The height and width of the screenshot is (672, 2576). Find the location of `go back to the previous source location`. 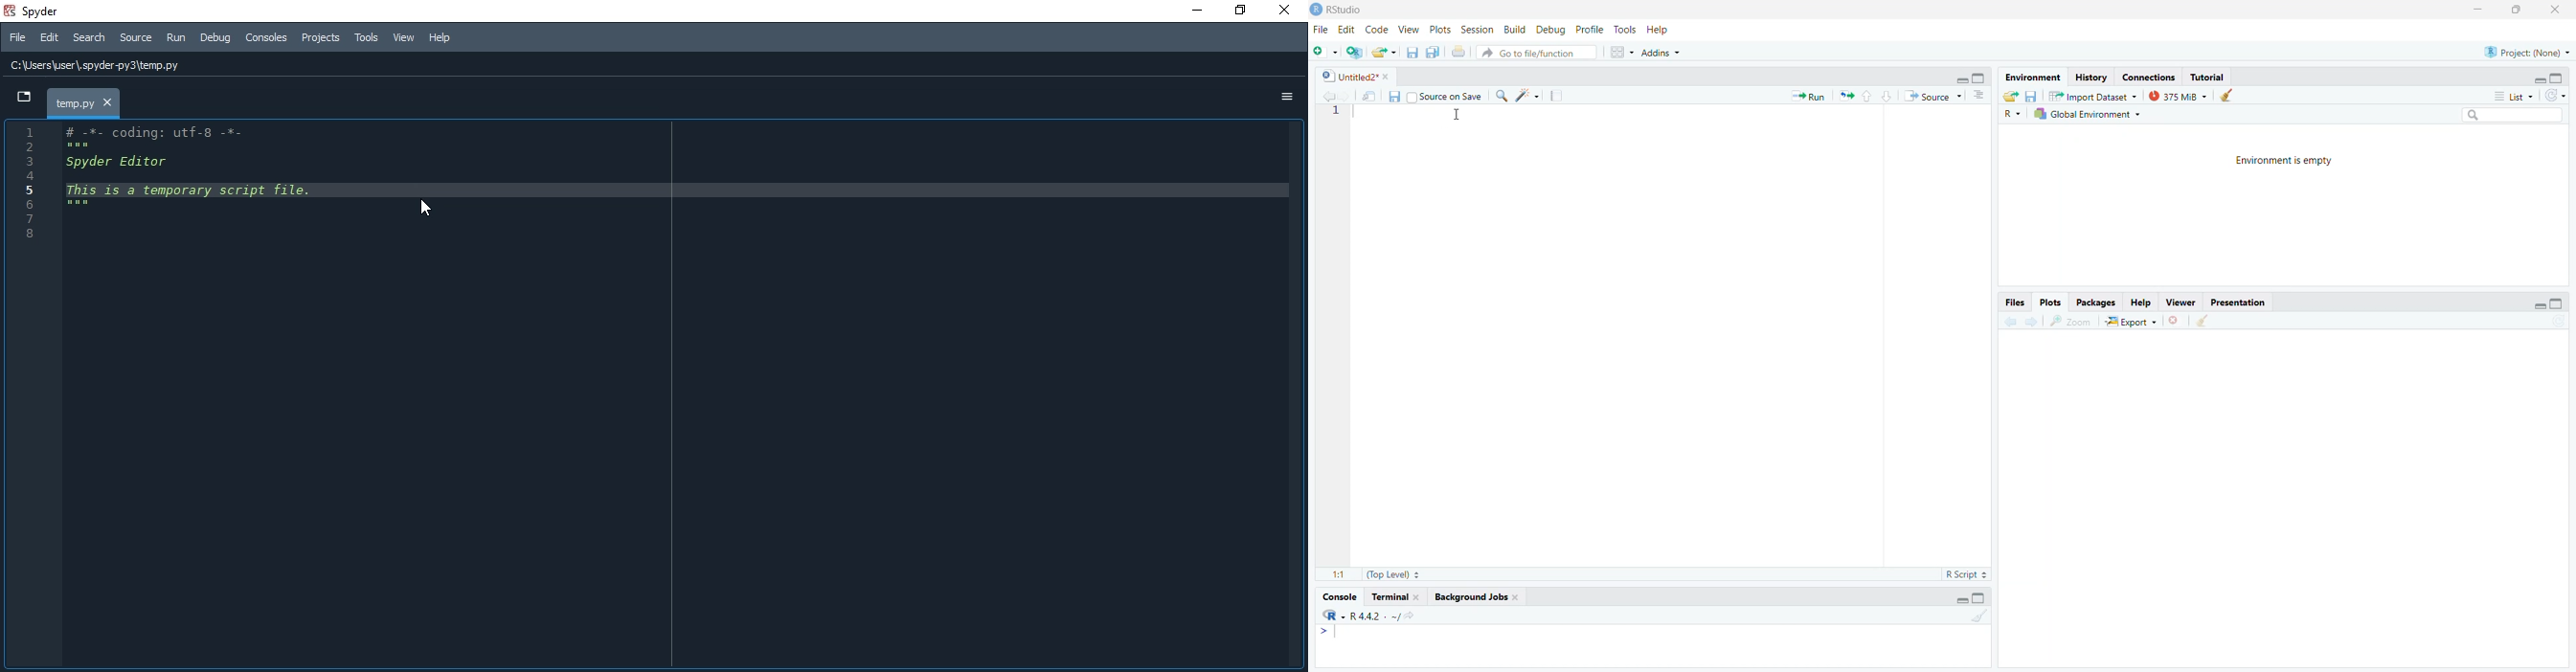

go back to the previous source location is located at coordinates (1325, 96).